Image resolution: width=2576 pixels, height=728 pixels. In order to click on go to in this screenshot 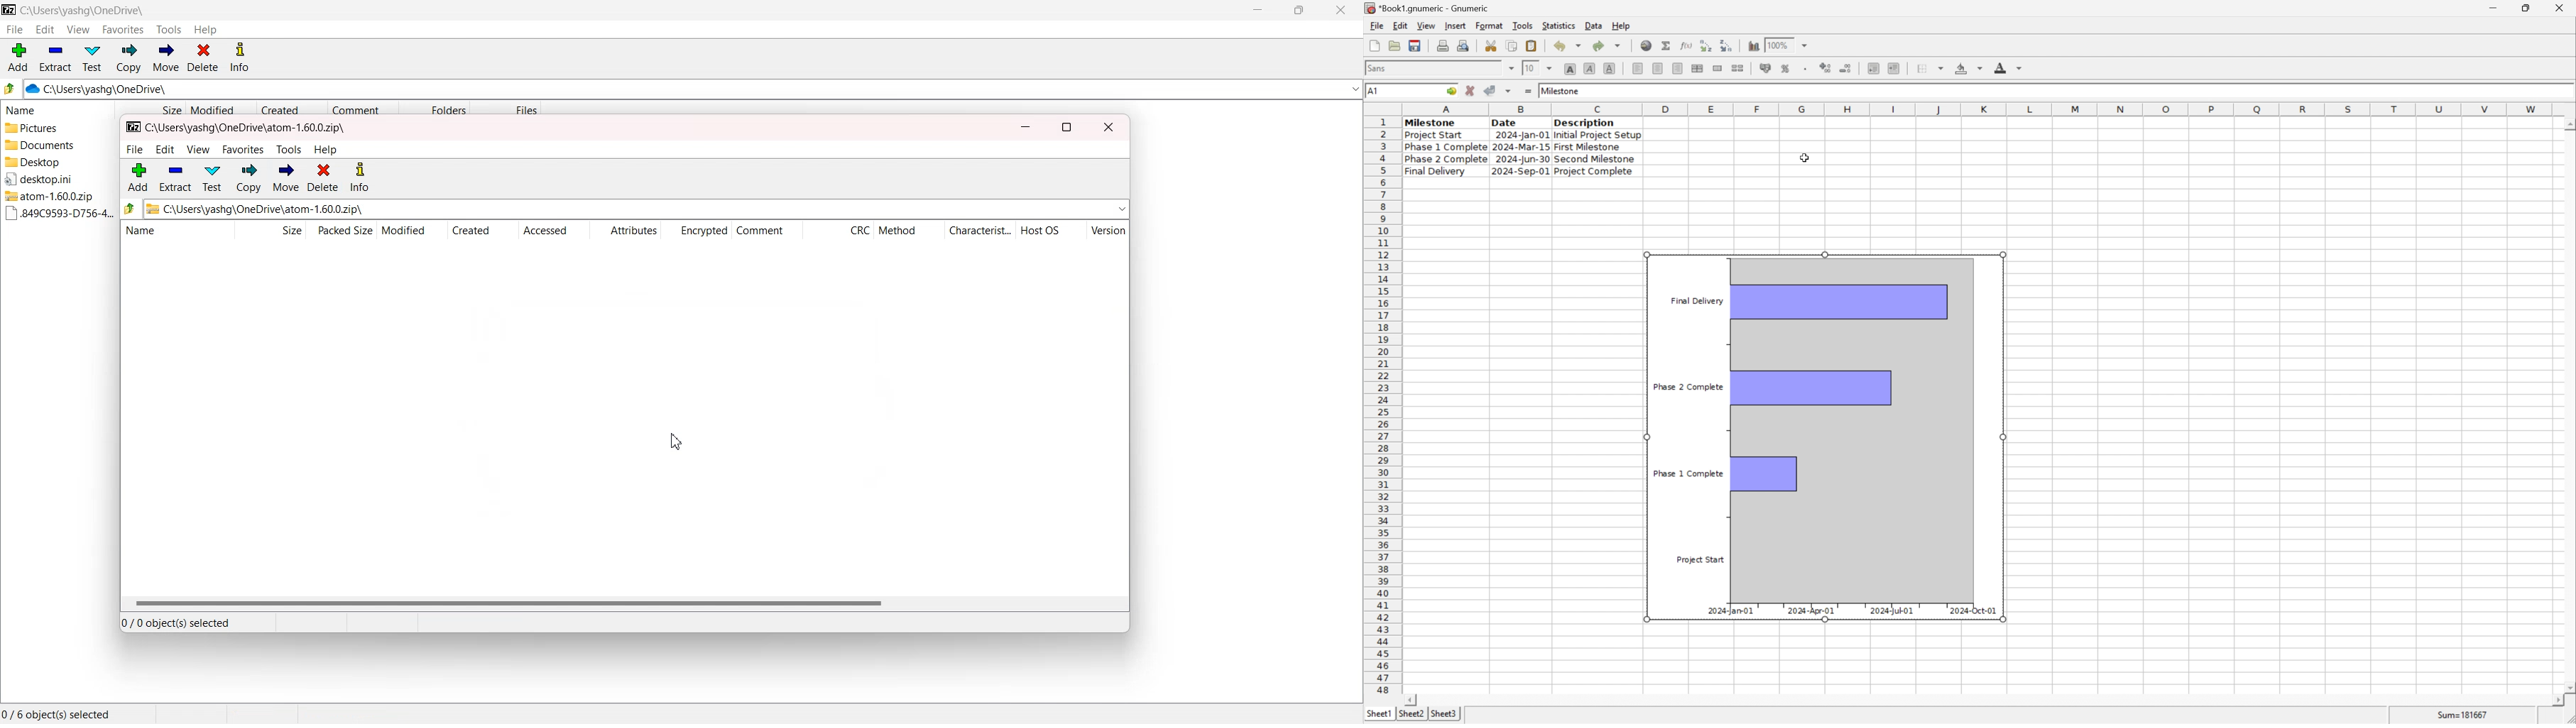, I will do `click(1450, 91)`.